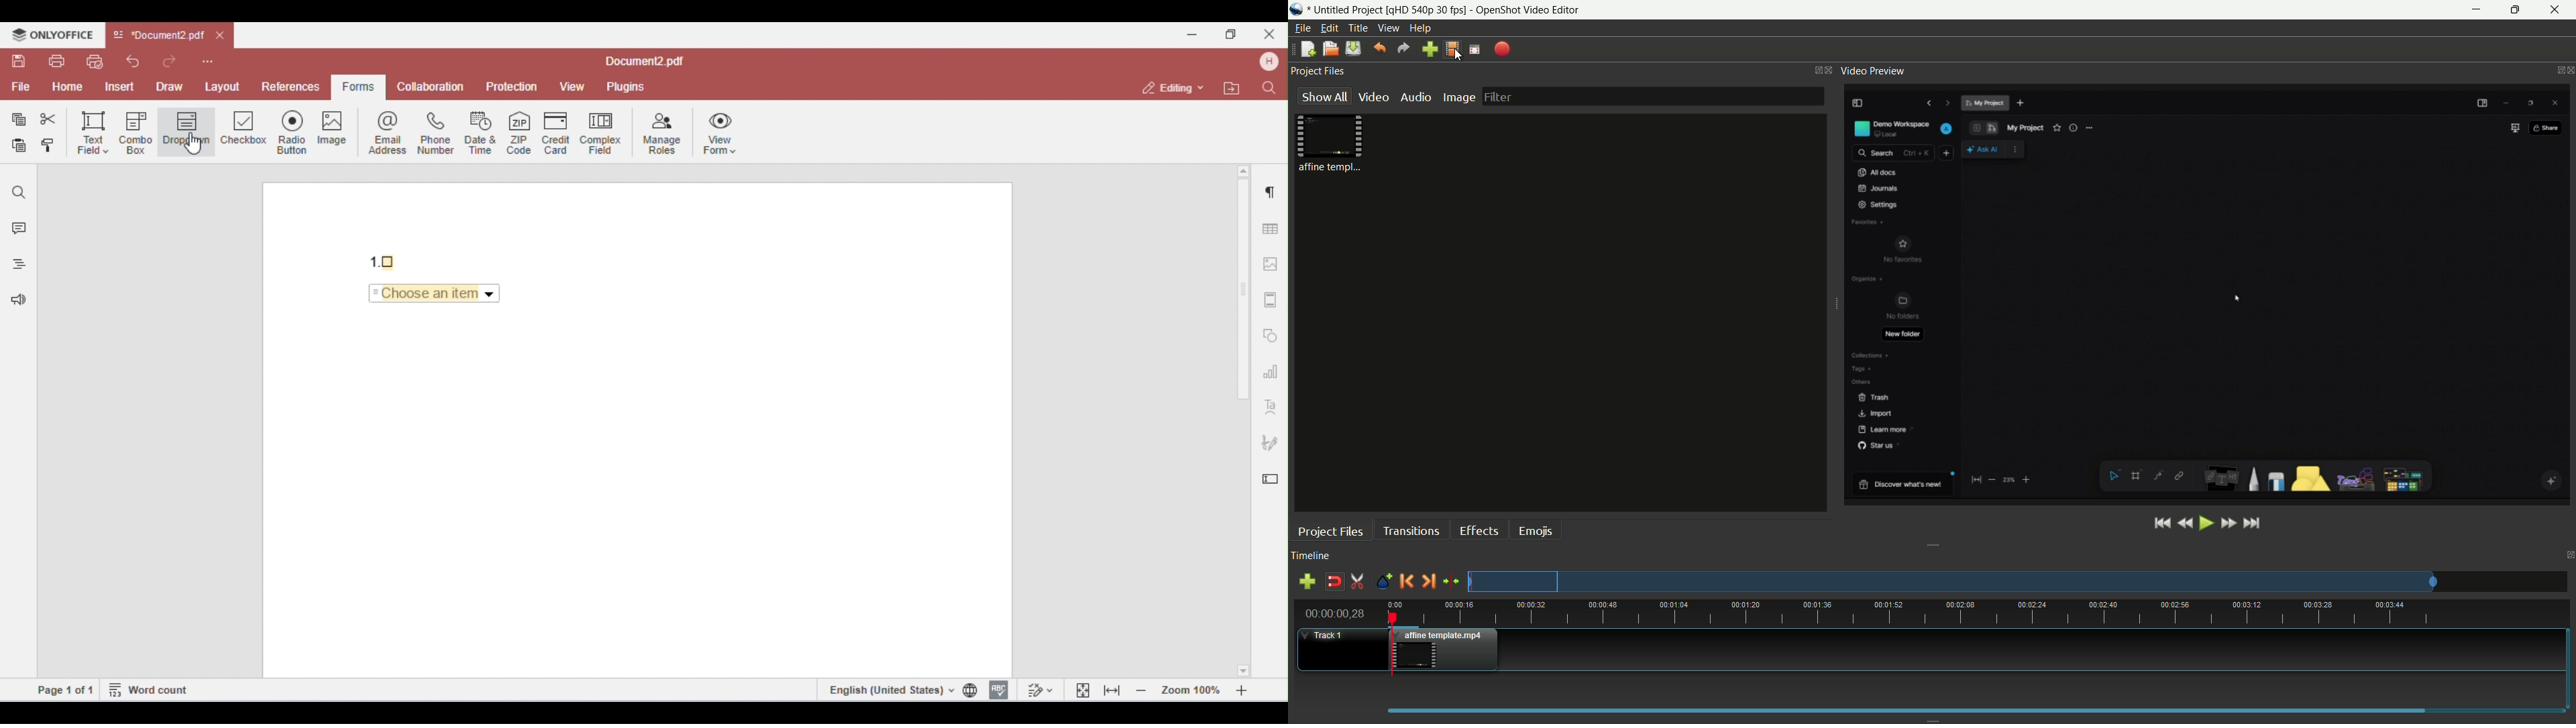 Image resolution: width=2576 pixels, height=728 pixels. I want to click on help menu, so click(1420, 28).